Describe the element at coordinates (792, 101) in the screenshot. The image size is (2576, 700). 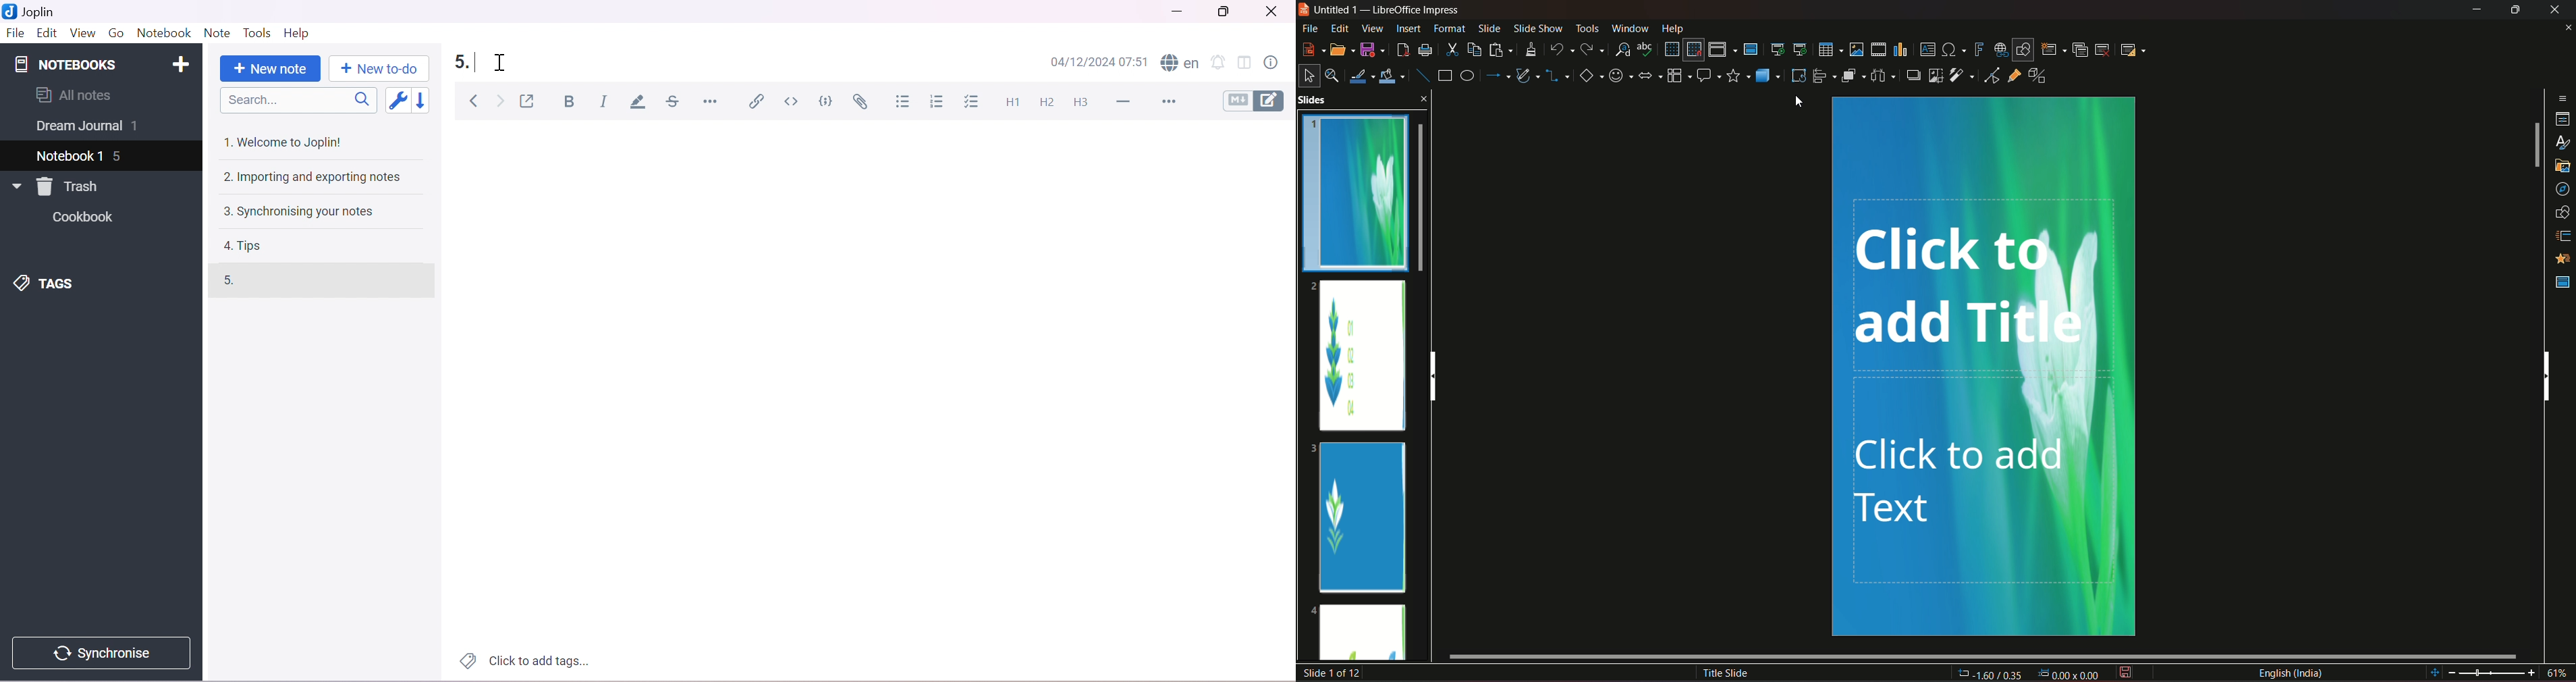
I see `Inline code` at that location.